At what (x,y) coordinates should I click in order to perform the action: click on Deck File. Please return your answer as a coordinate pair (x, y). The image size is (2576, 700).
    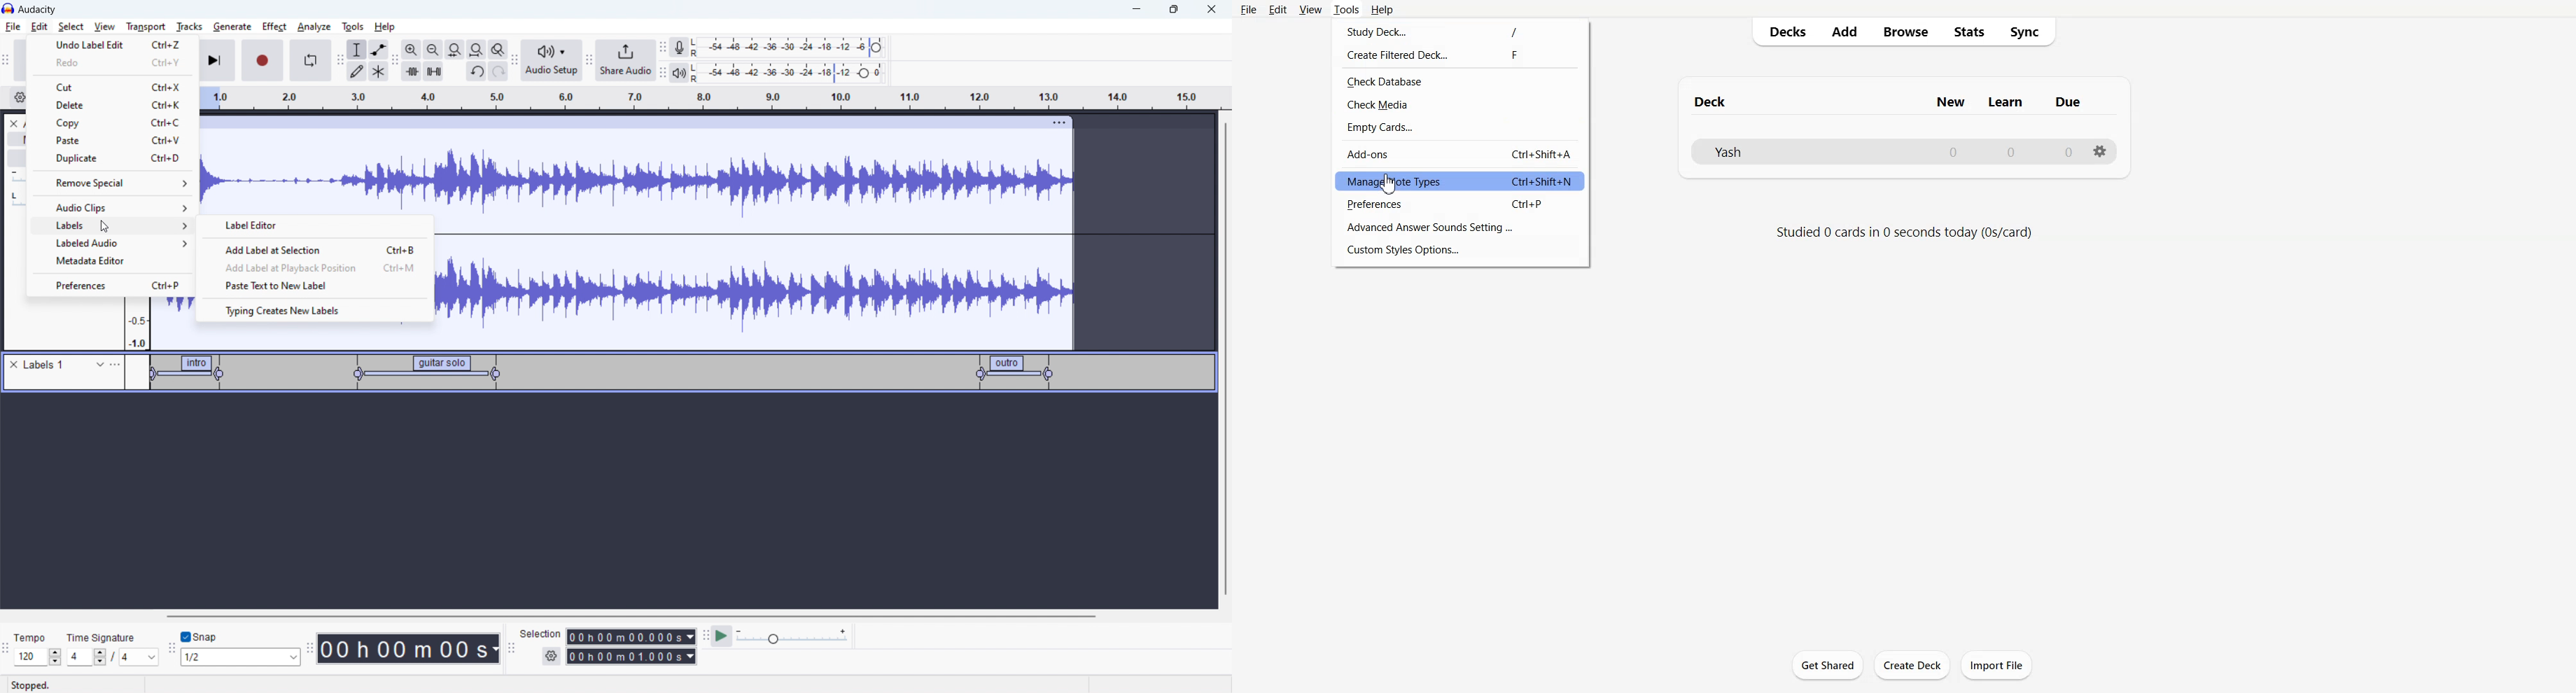
    Looking at the image, I should click on (1806, 152).